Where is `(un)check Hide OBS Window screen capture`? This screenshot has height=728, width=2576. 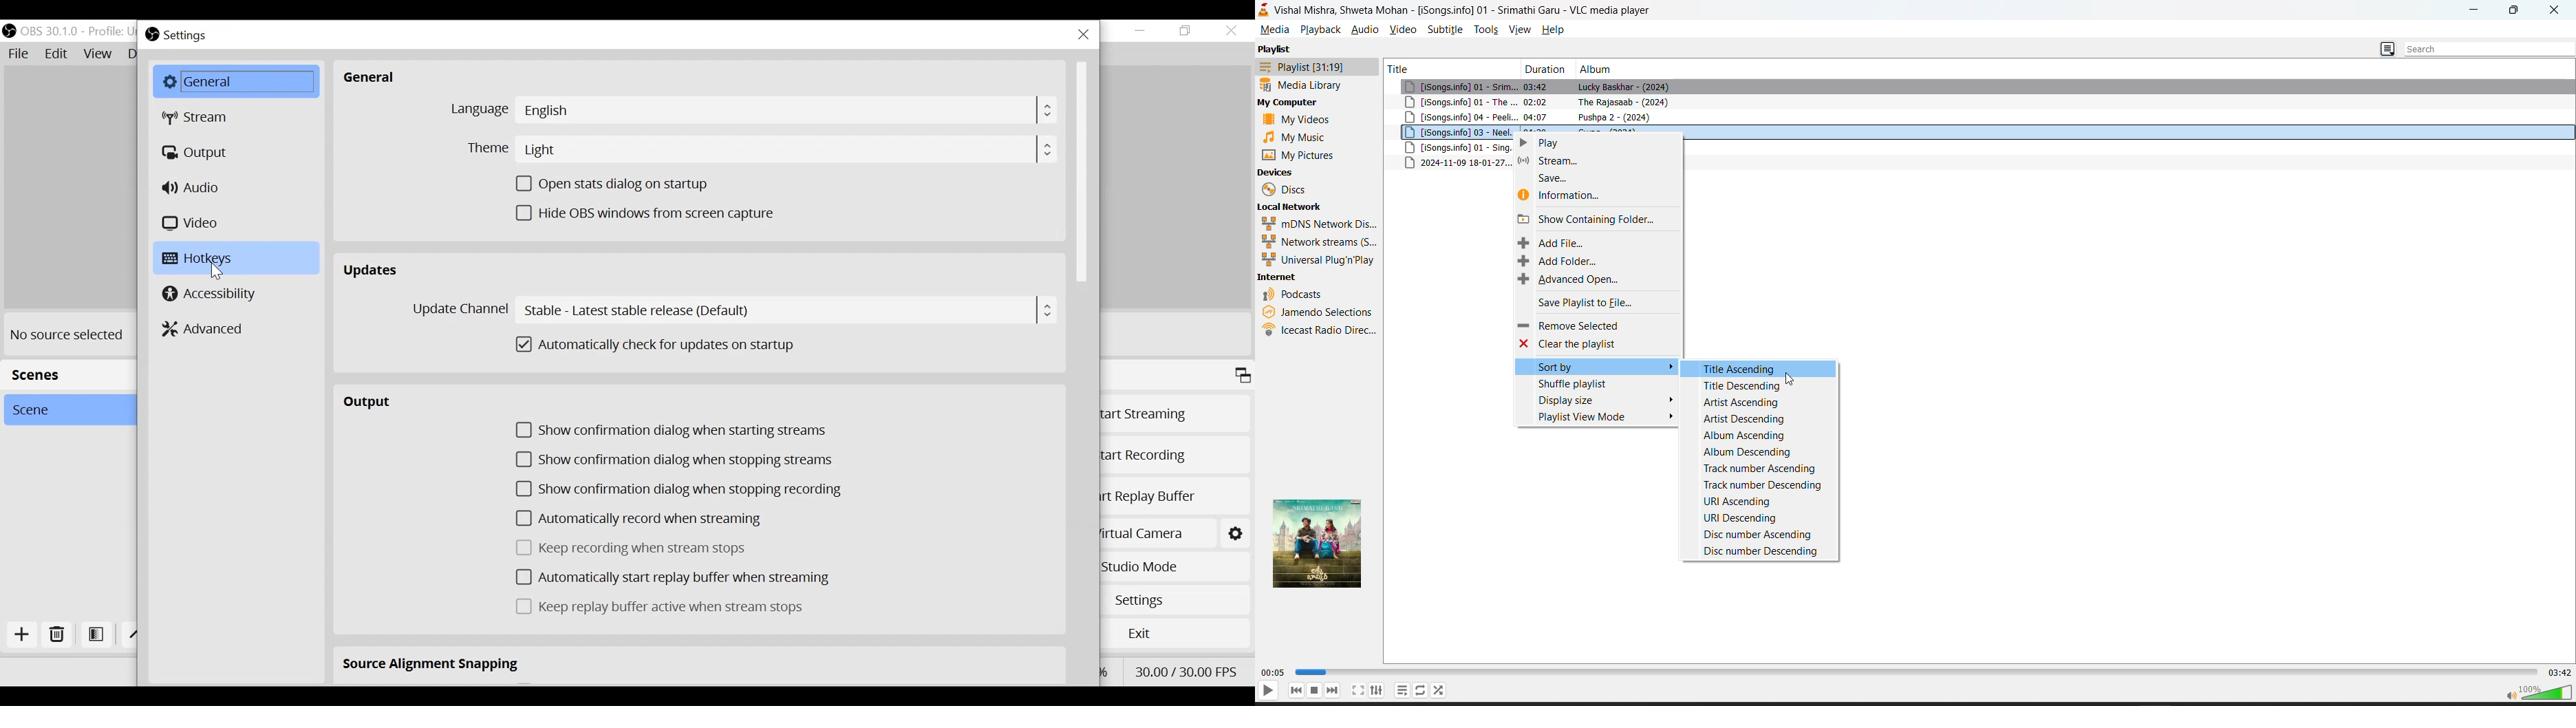
(un)check Hide OBS Window screen capture is located at coordinates (648, 214).